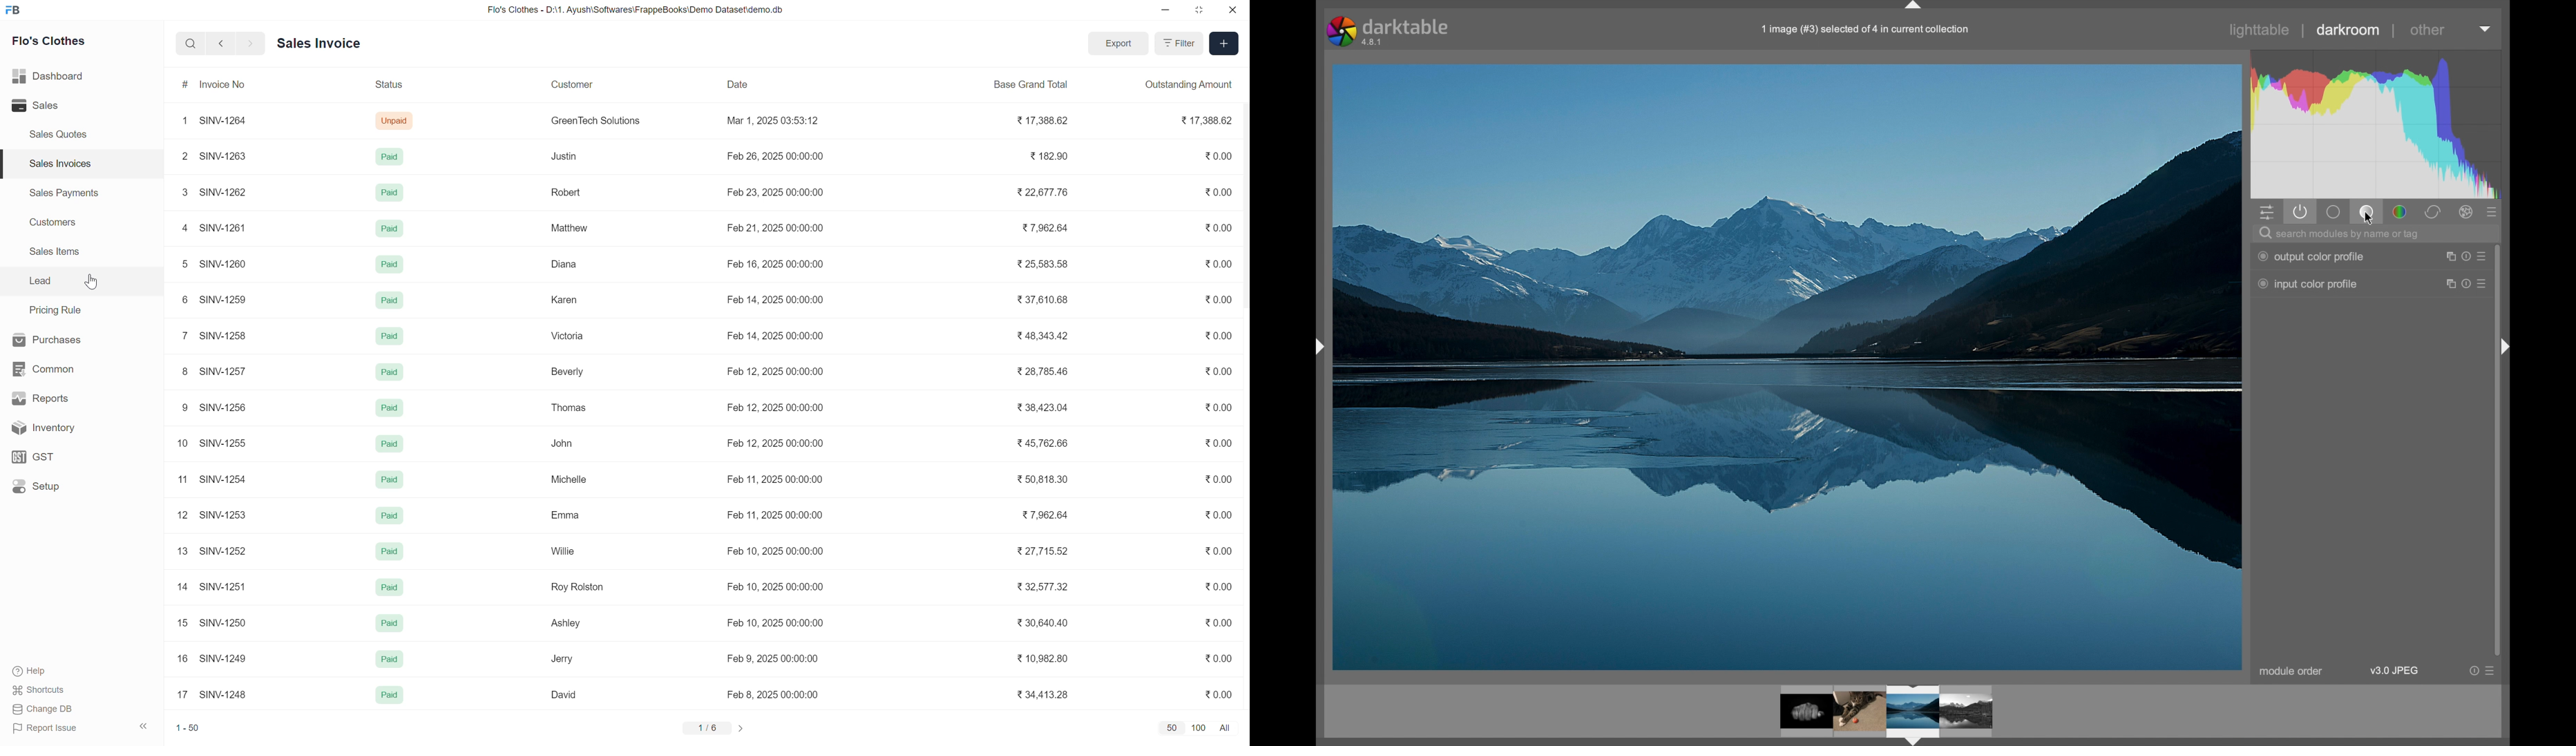  I want to click on Ashley, so click(566, 623).